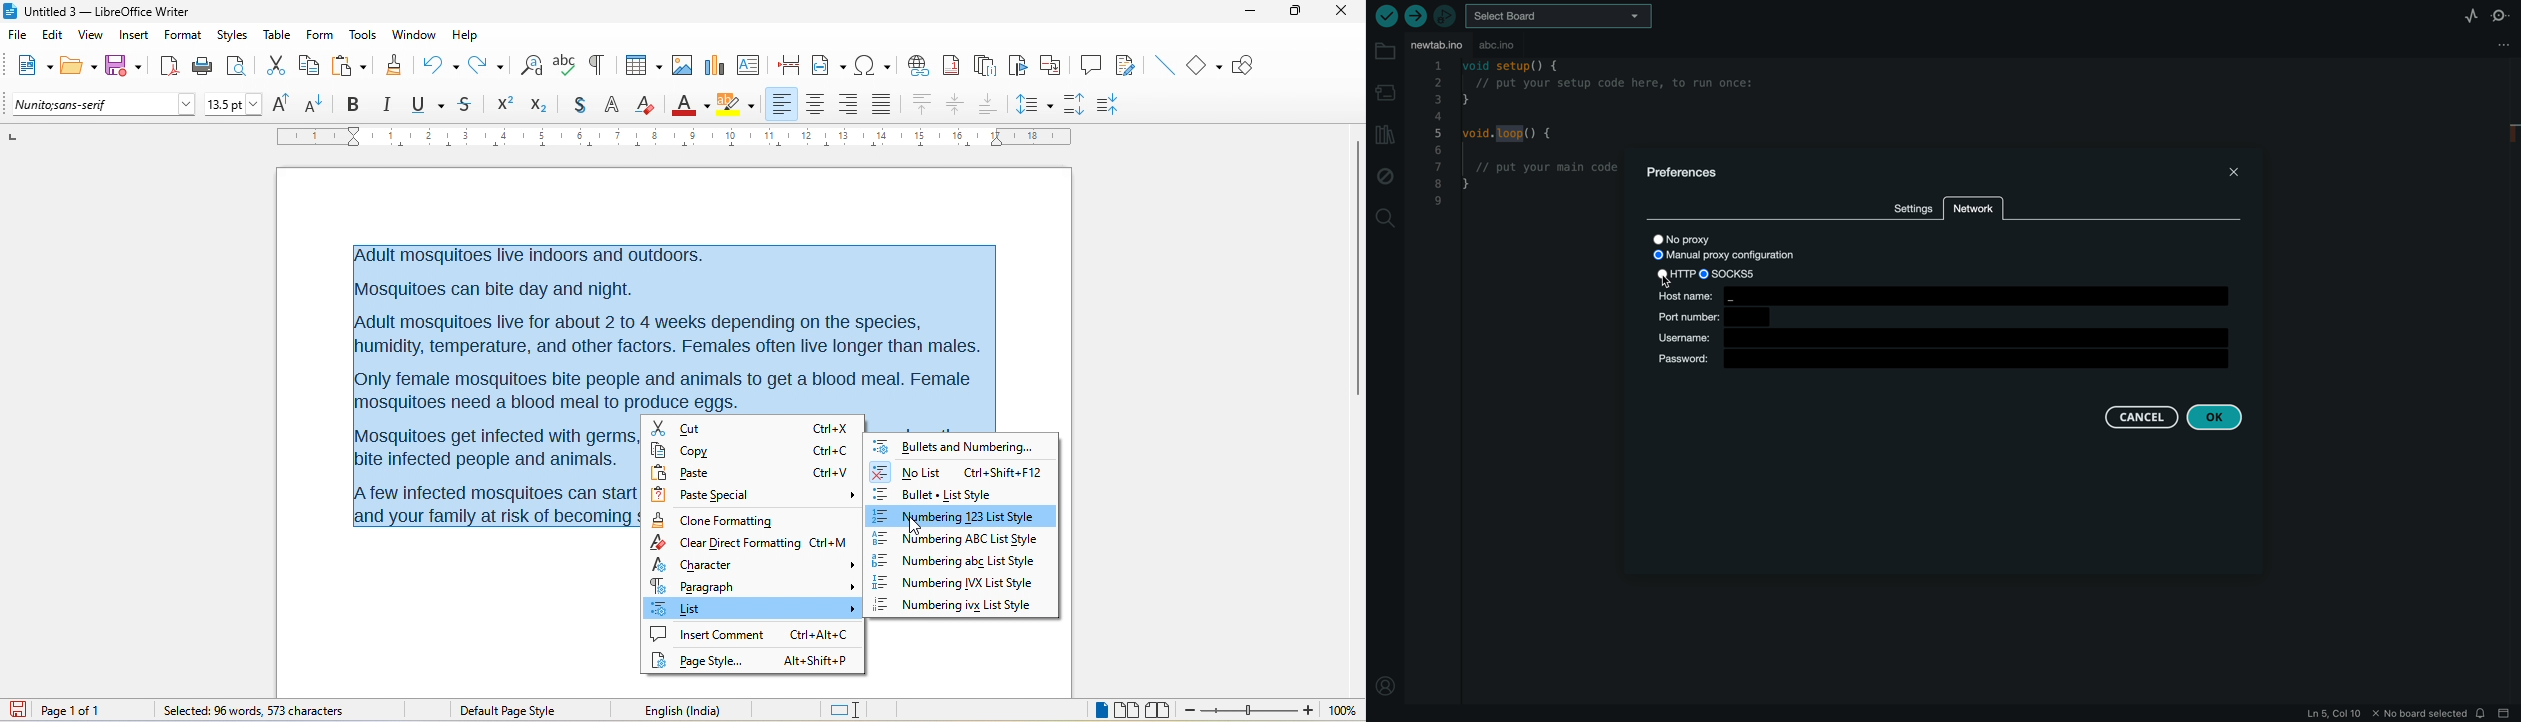 This screenshot has width=2548, height=728. Describe the element at coordinates (321, 36) in the screenshot. I see `form` at that location.